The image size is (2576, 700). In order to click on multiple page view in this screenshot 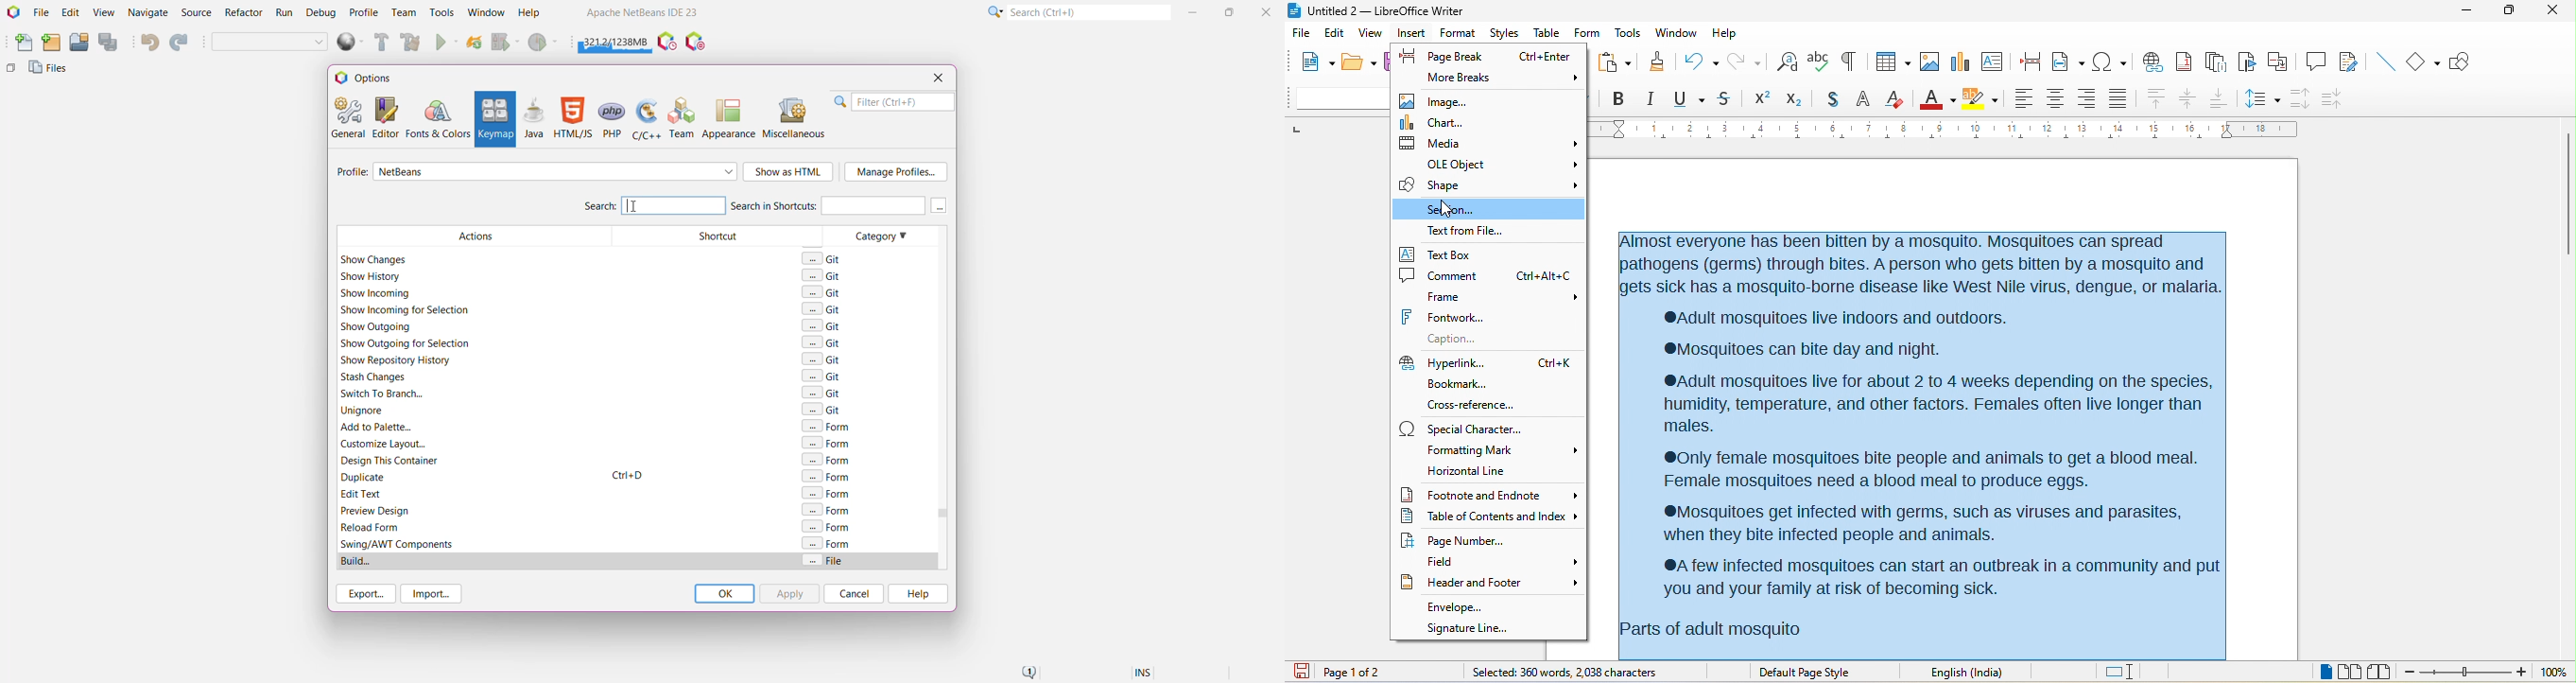, I will do `click(2349, 672)`.